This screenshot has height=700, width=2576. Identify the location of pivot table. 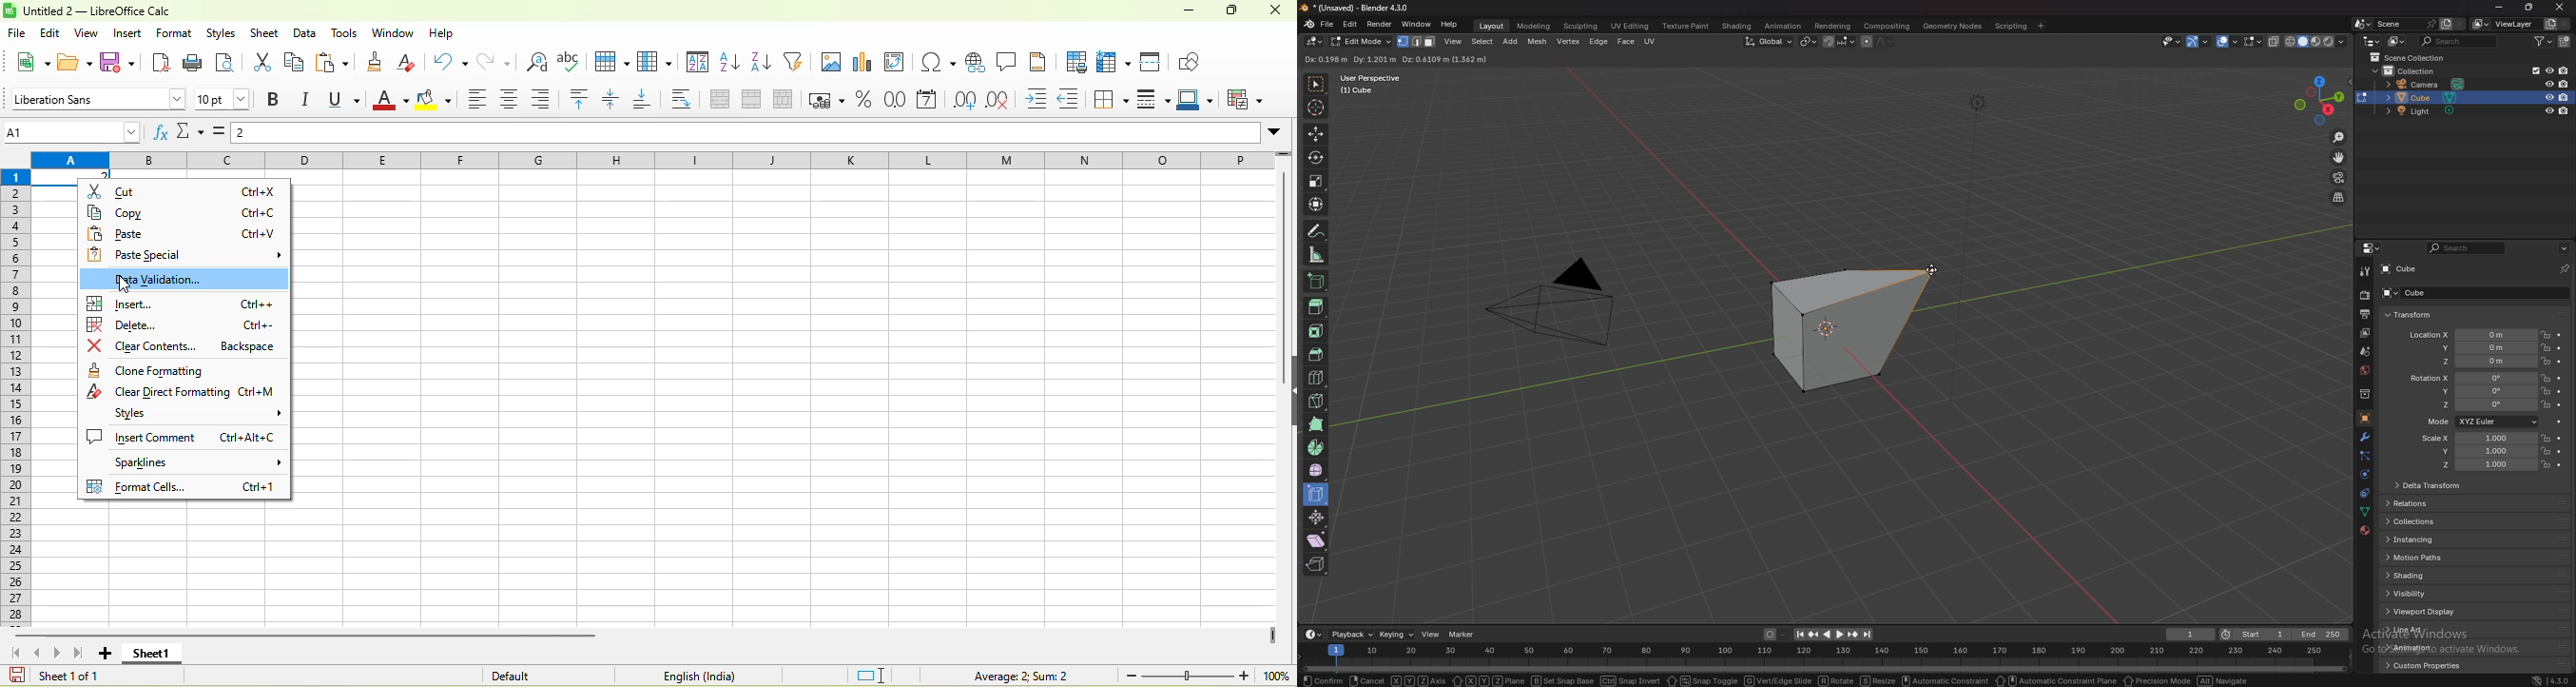
(901, 64).